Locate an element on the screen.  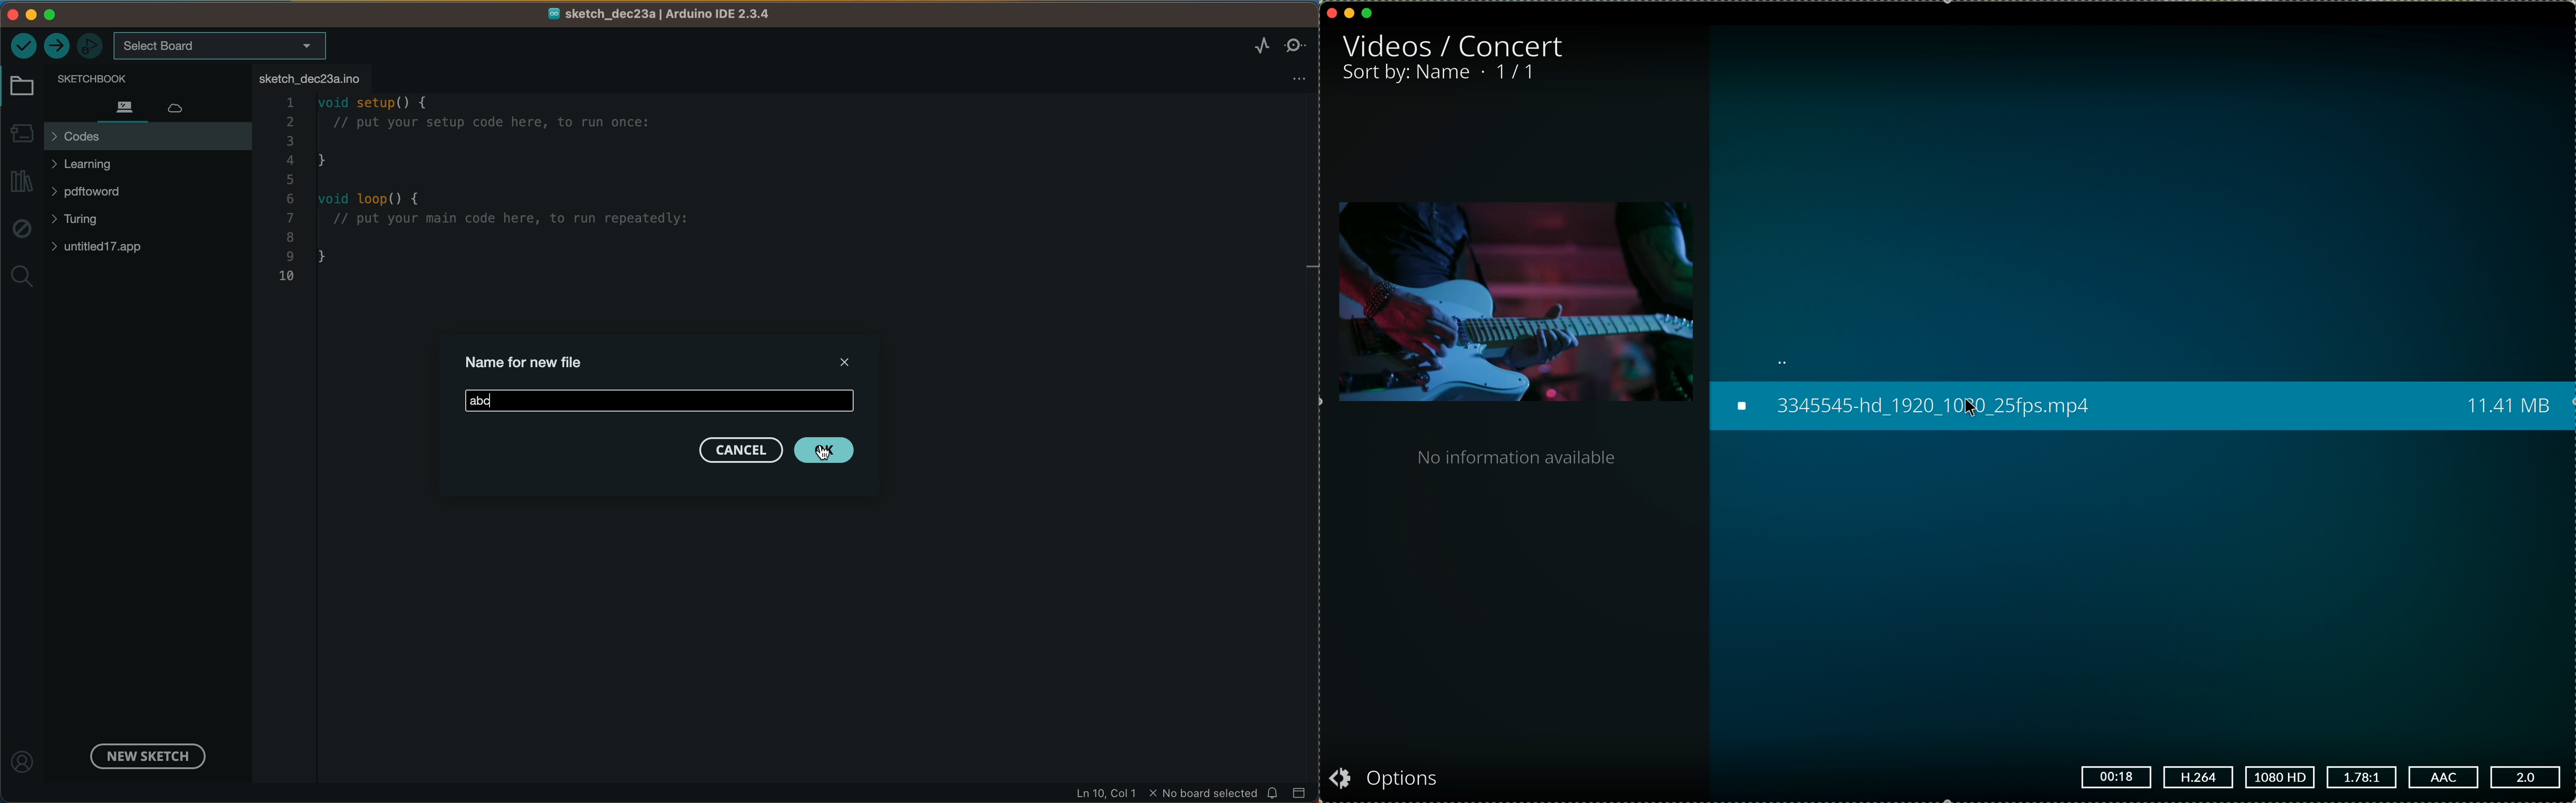
1080 HD is located at coordinates (2282, 777).